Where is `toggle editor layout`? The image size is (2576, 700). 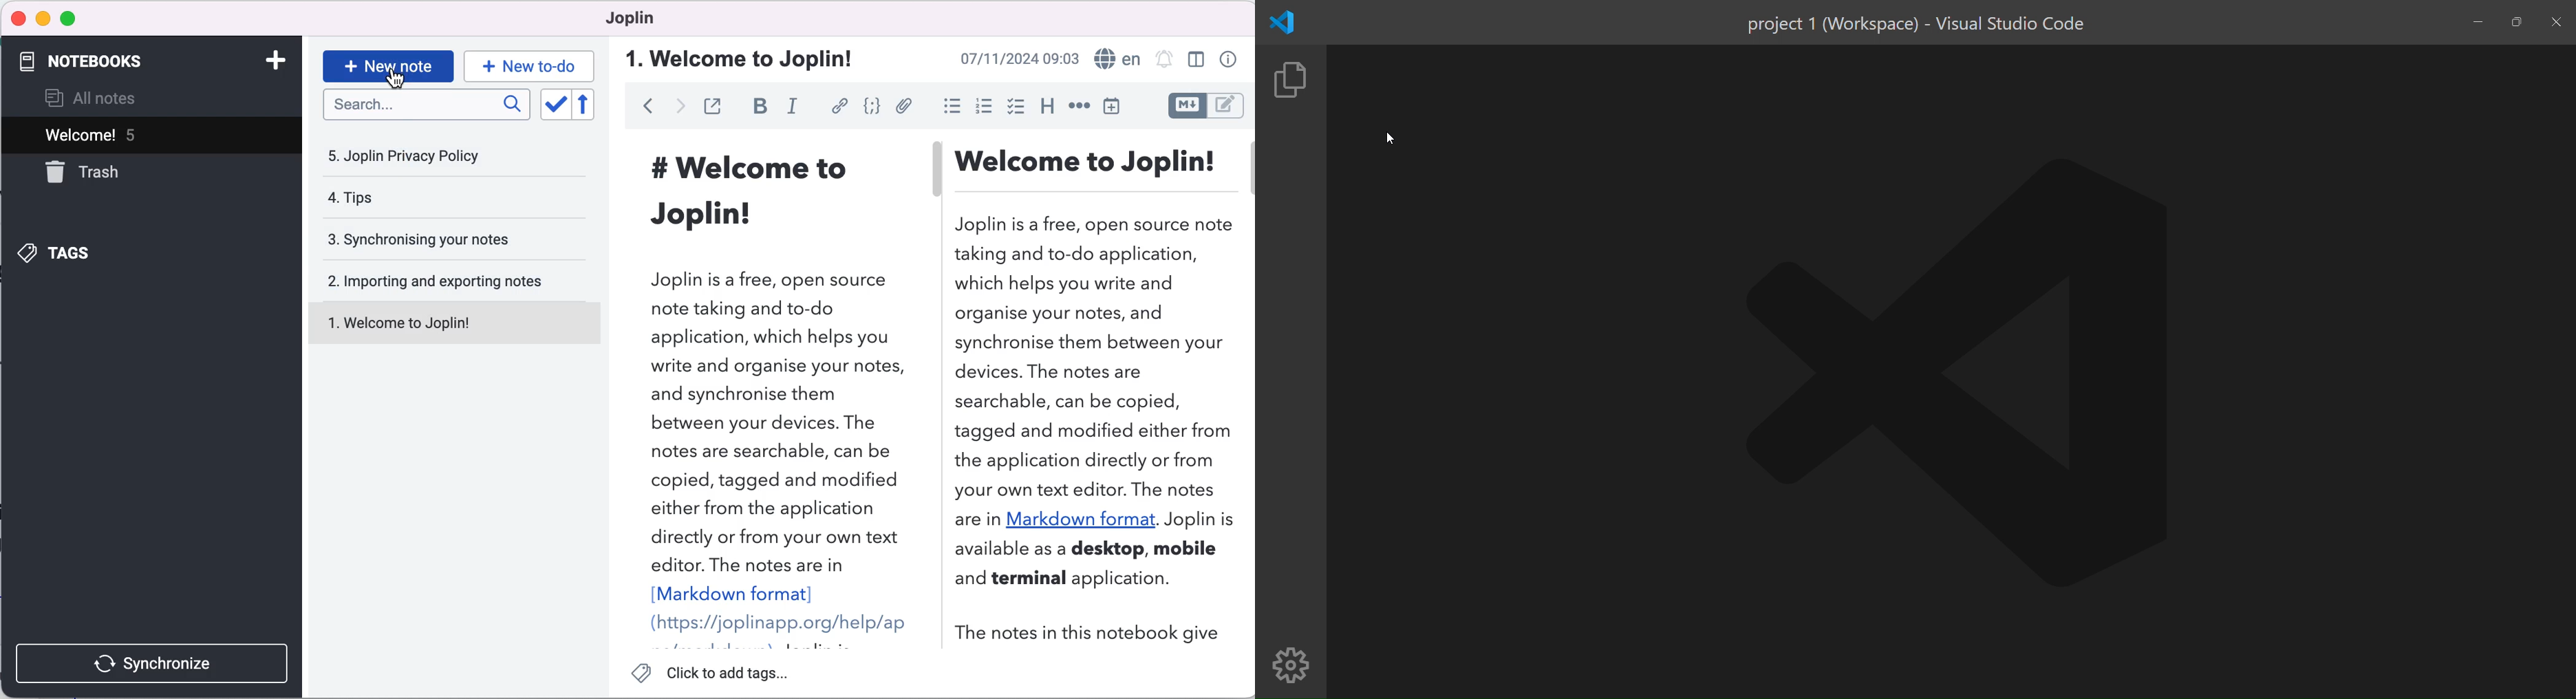
toggle editor layout is located at coordinates (1197, 60).